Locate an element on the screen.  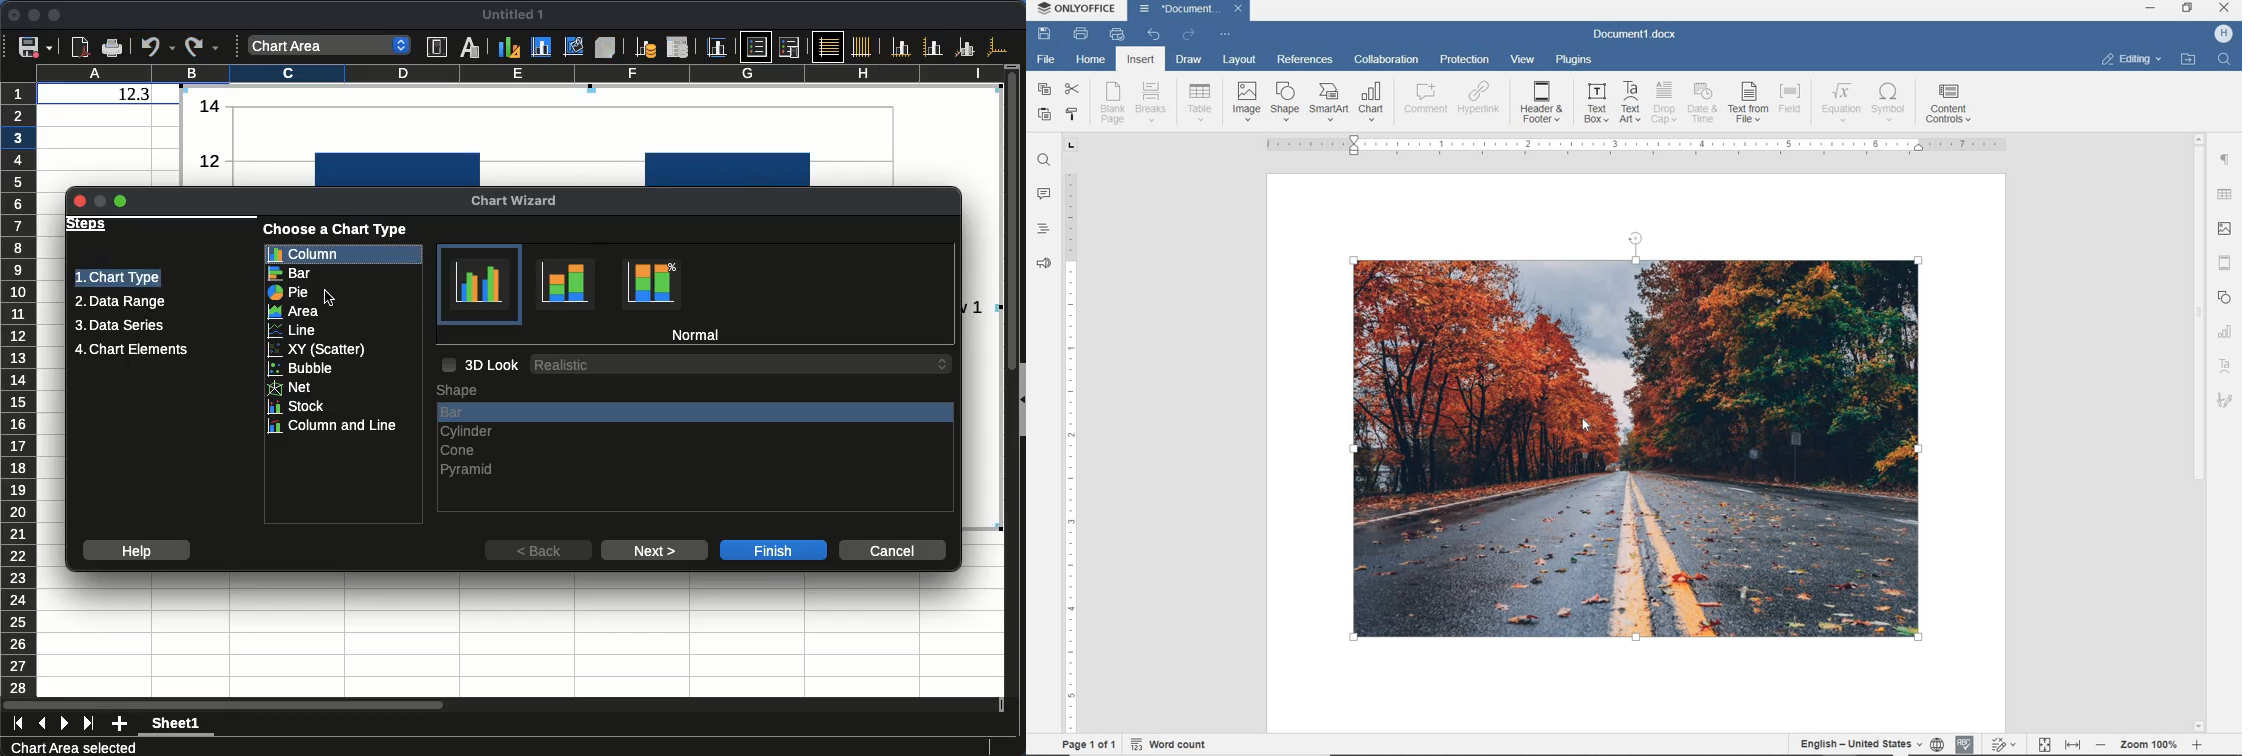
cancel is located at coordinates (893, 550).